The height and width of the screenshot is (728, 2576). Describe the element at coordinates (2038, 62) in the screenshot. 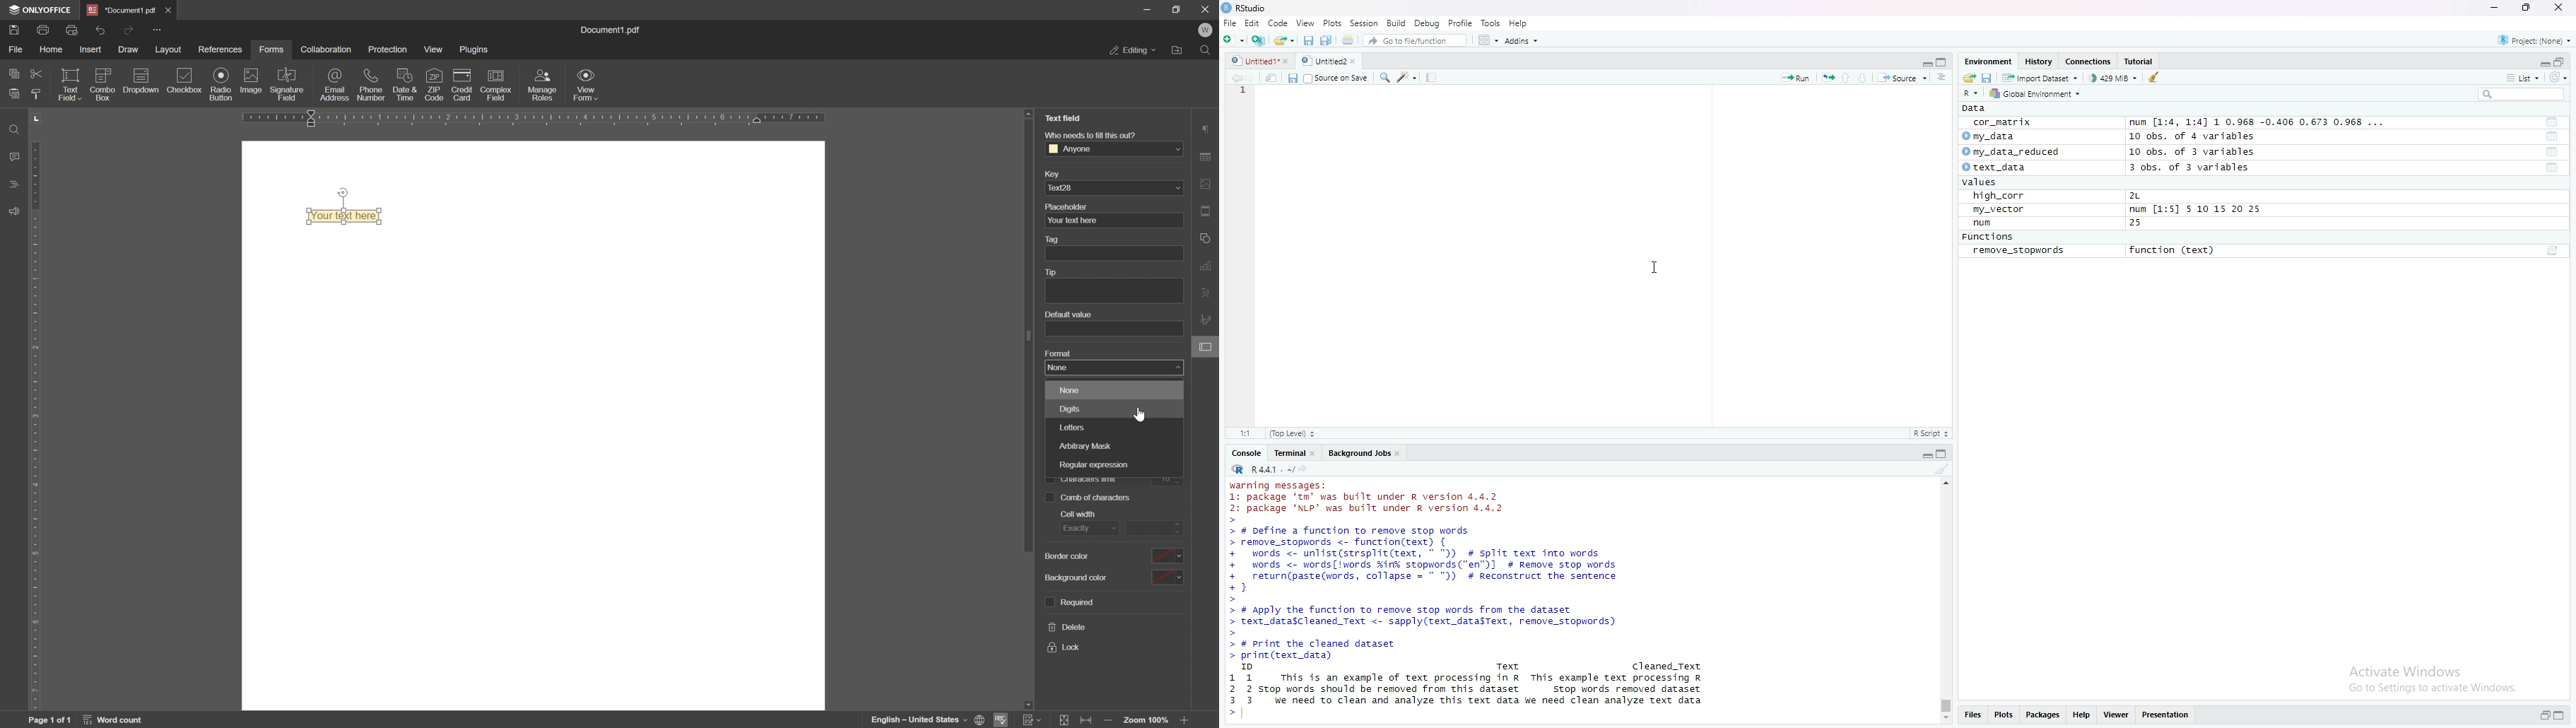

I see `History` at that location.